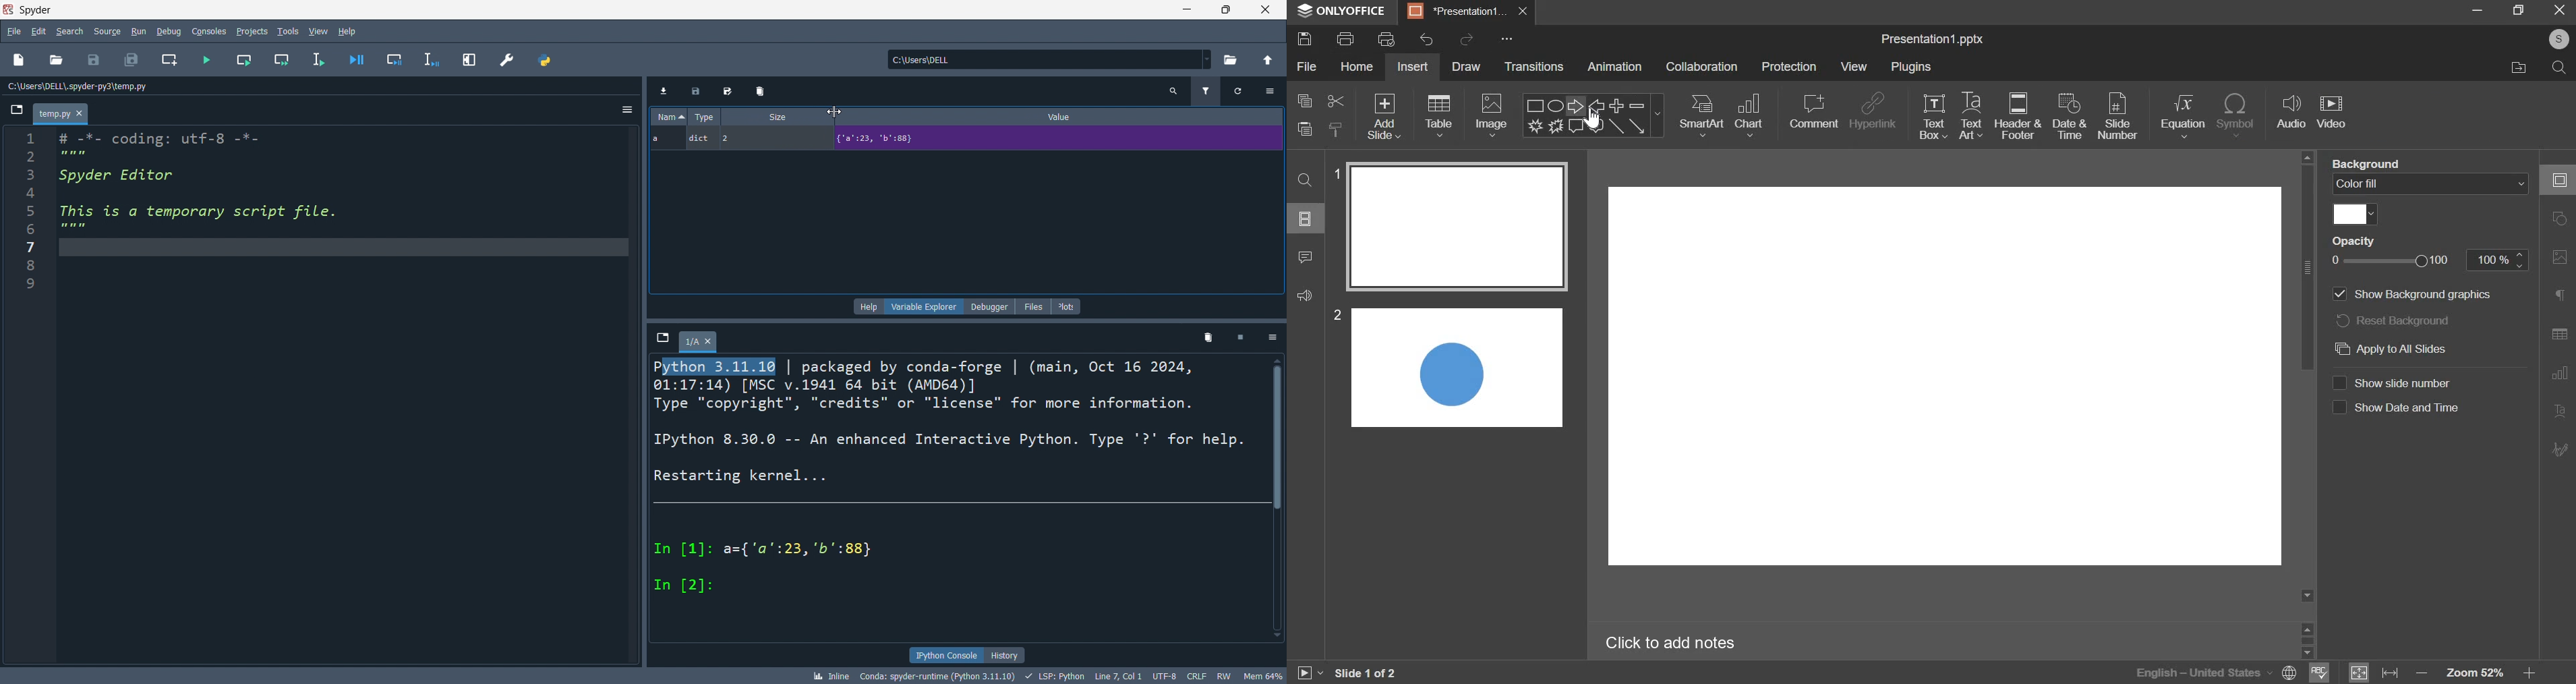  What do you see at coordinates (201, 60) in the screenshot?
I see `runfile` at bounding box center [201, 60].